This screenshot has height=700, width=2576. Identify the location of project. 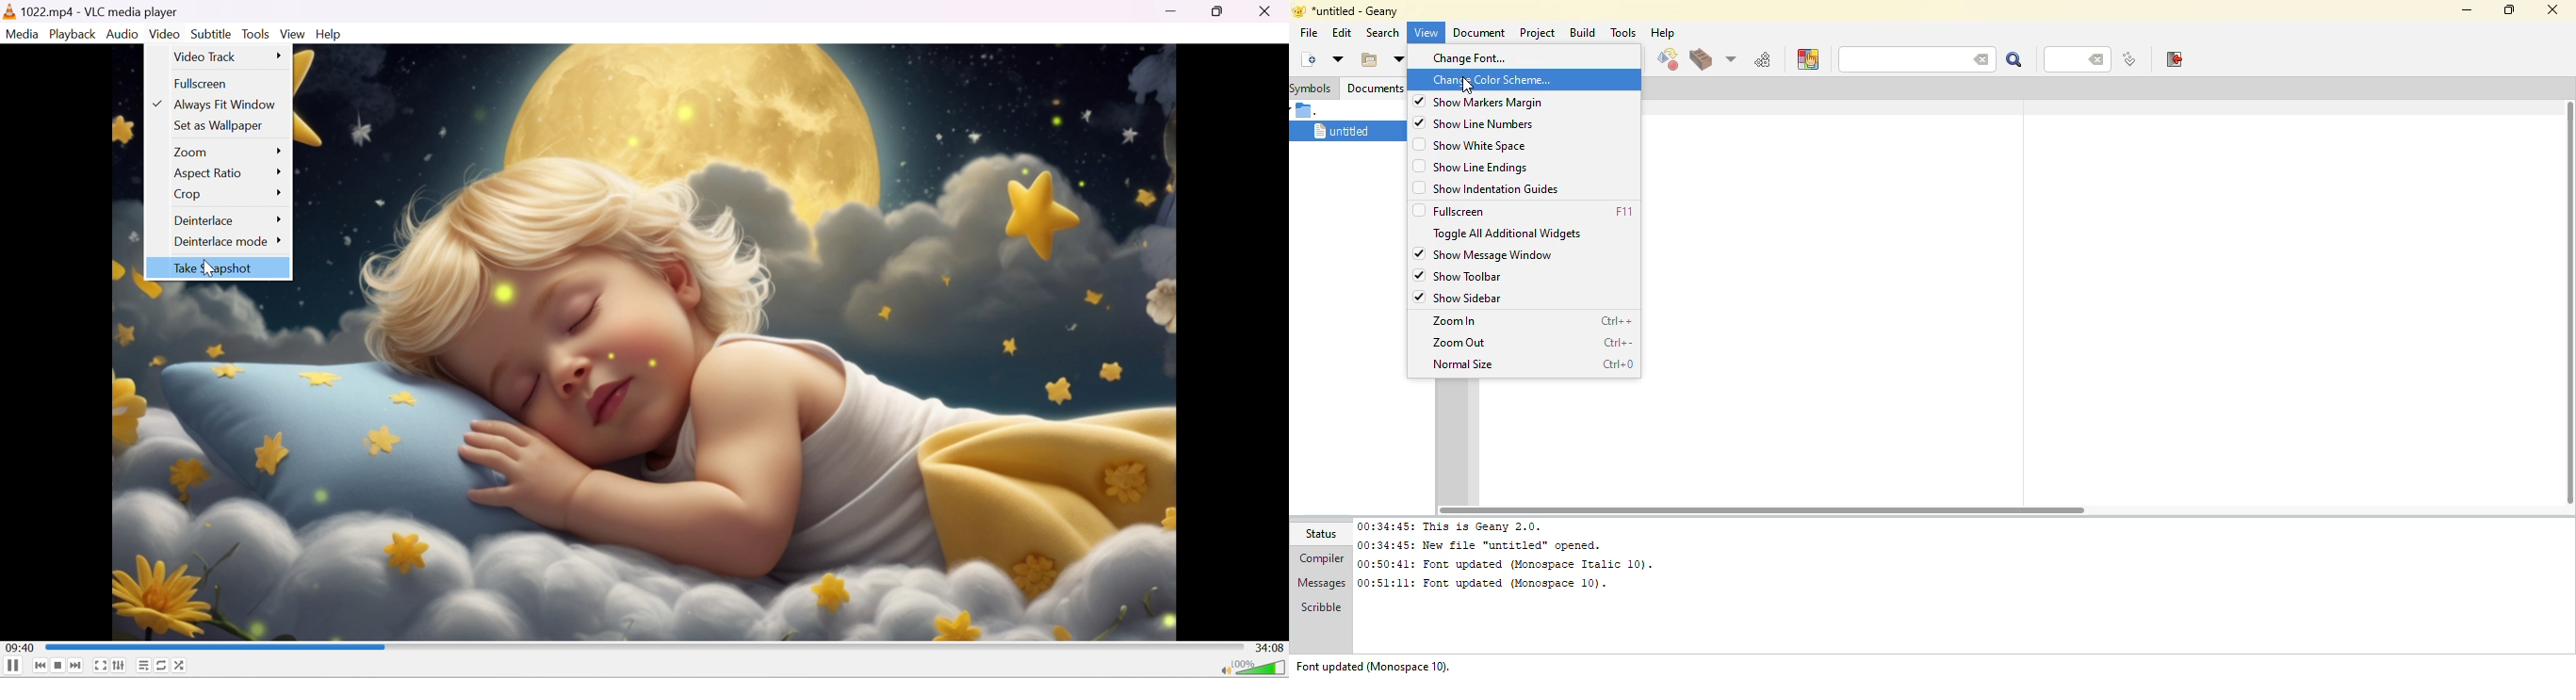
(1537, 32).